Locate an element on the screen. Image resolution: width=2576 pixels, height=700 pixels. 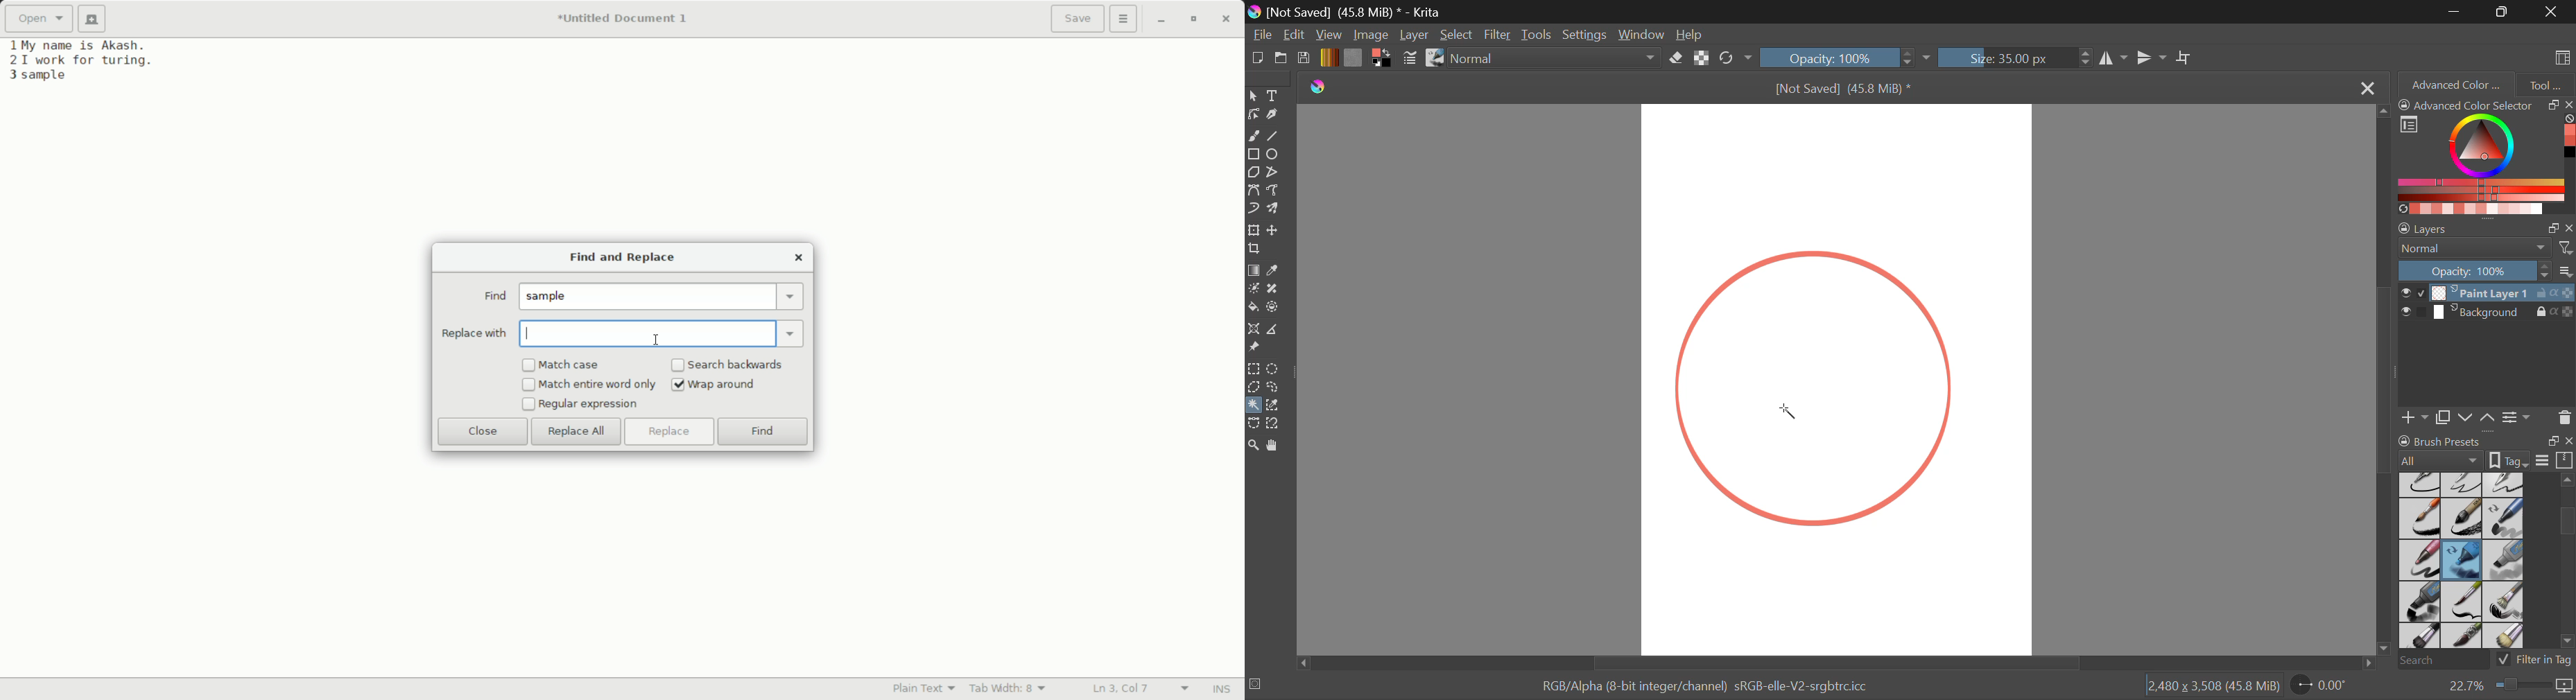
Stroke Type is located at coordinates (1434, 59).